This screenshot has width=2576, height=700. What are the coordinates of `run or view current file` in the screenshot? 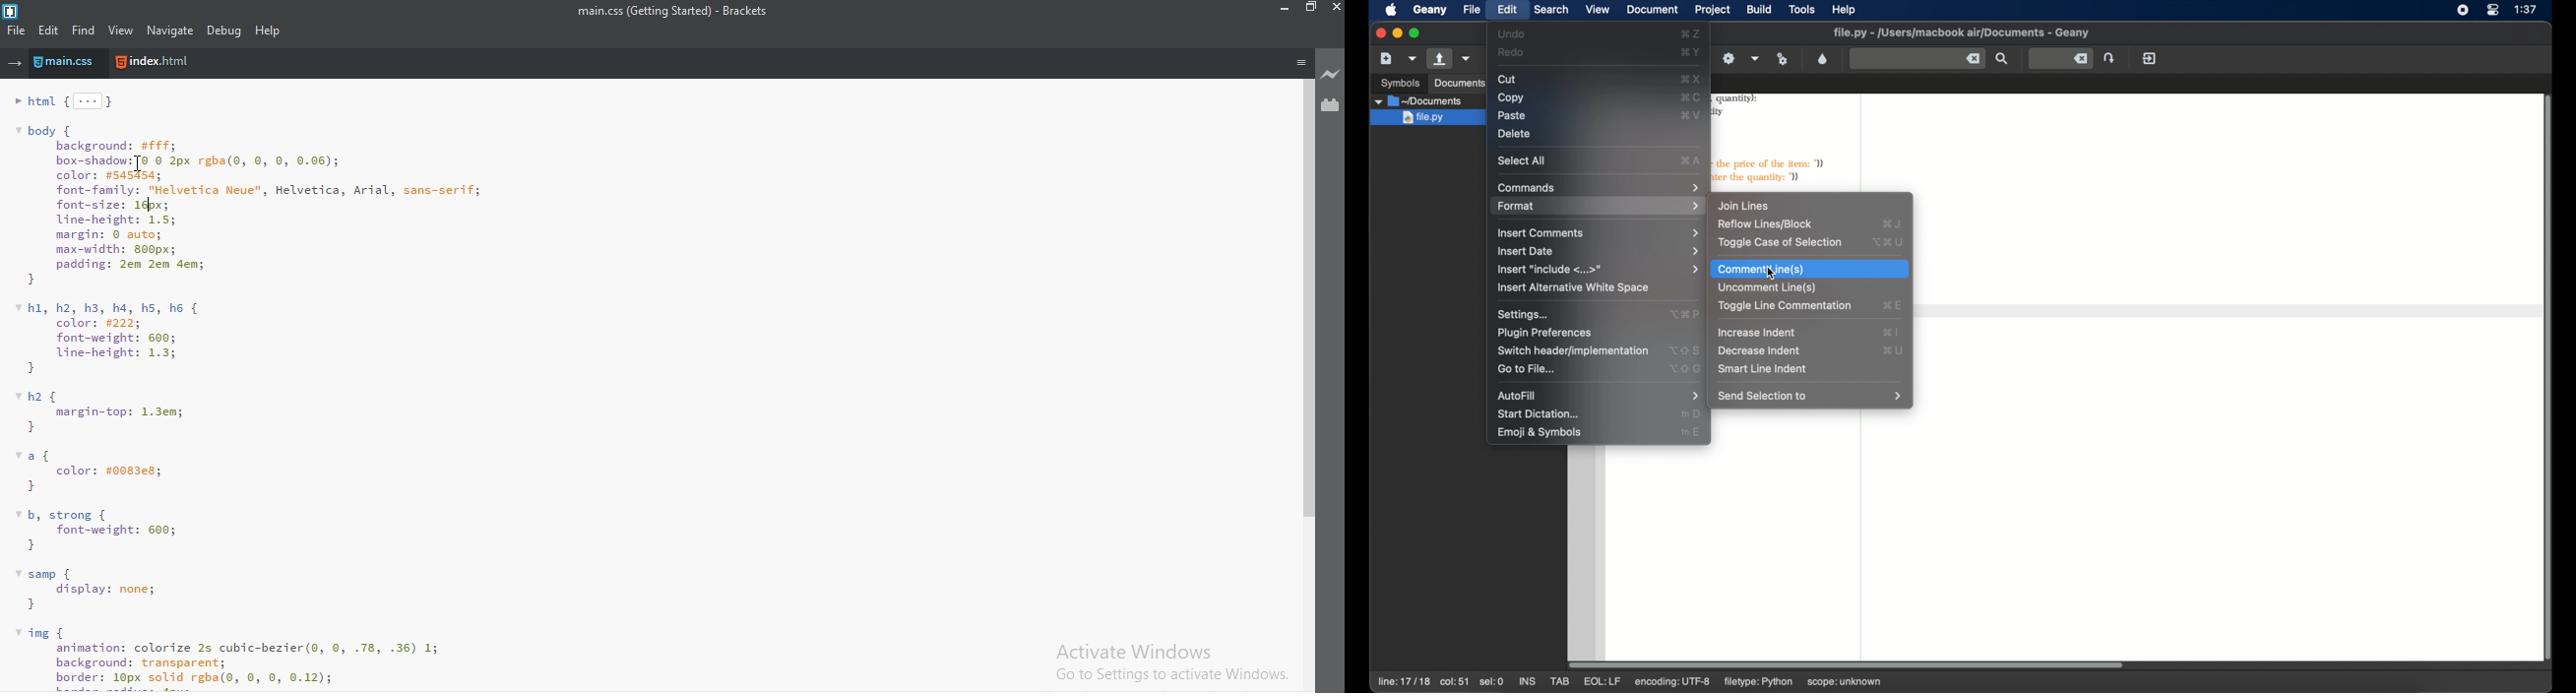 It's located at (1783, 58).